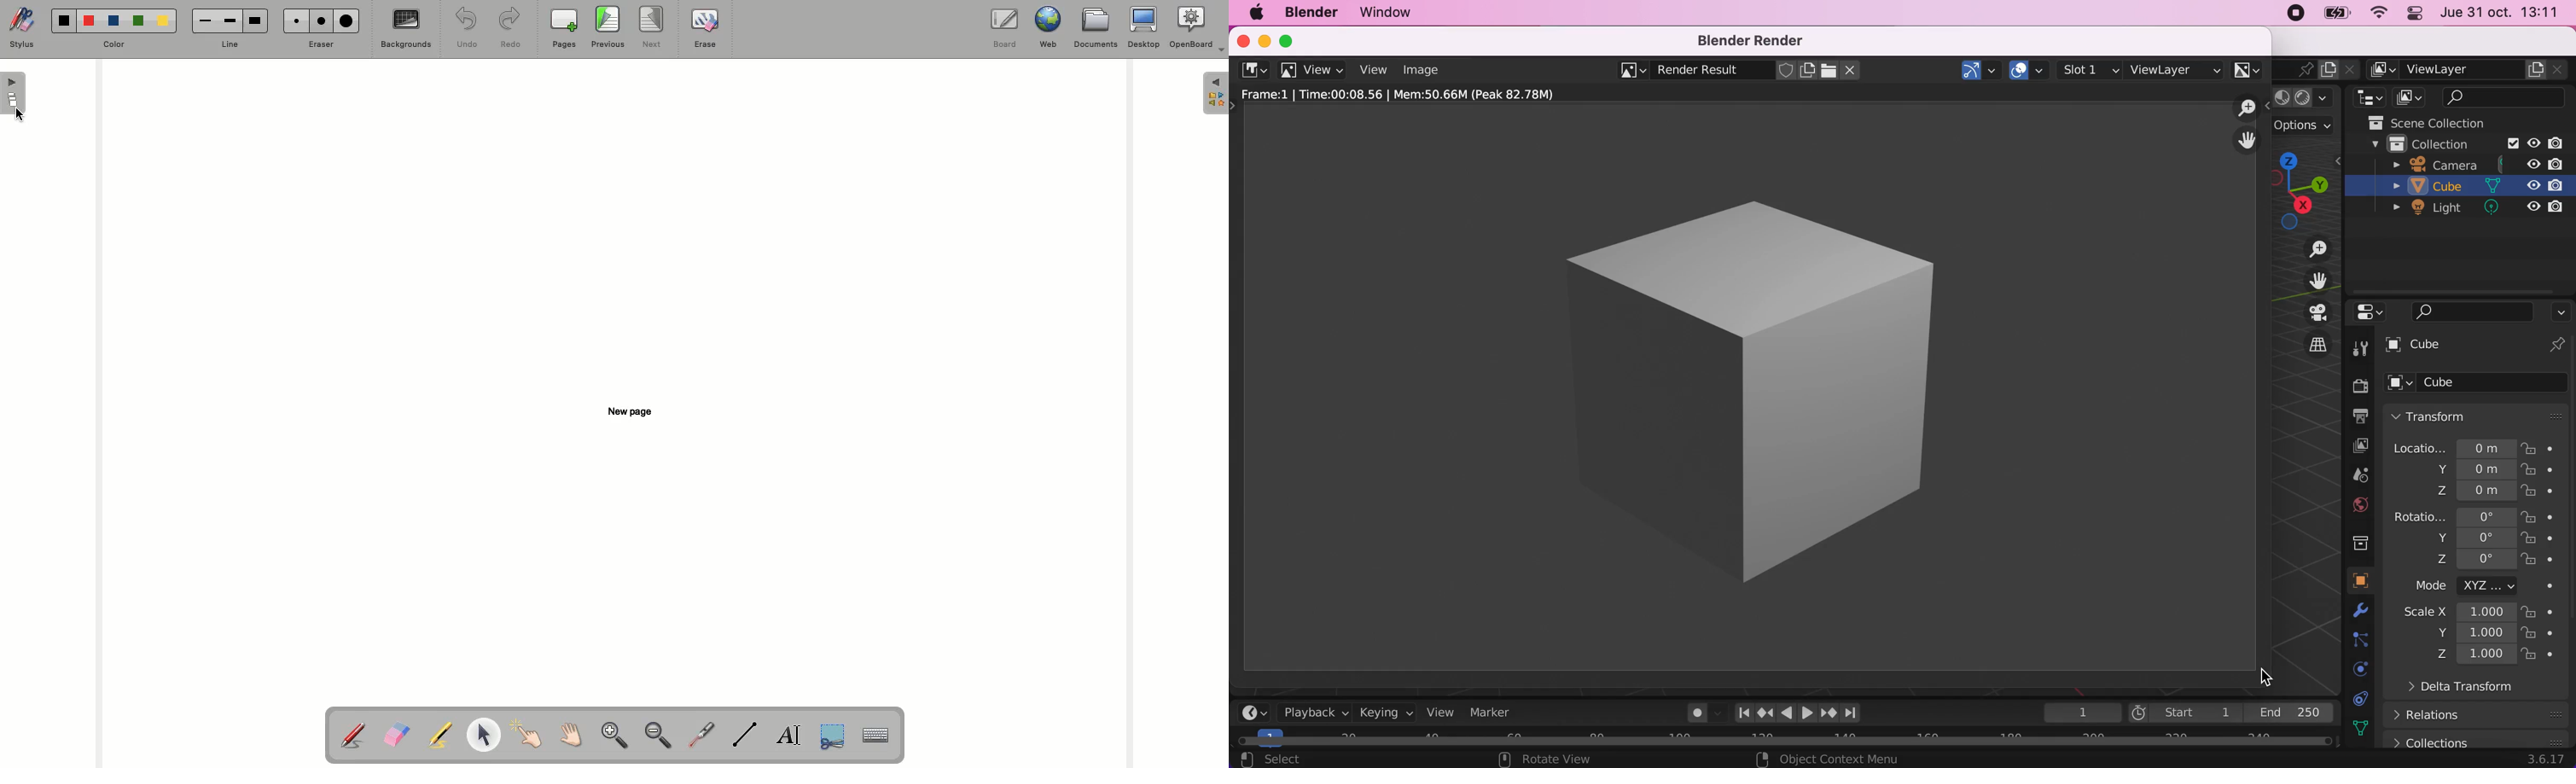  I want to click on blender, so click(1252, 69).